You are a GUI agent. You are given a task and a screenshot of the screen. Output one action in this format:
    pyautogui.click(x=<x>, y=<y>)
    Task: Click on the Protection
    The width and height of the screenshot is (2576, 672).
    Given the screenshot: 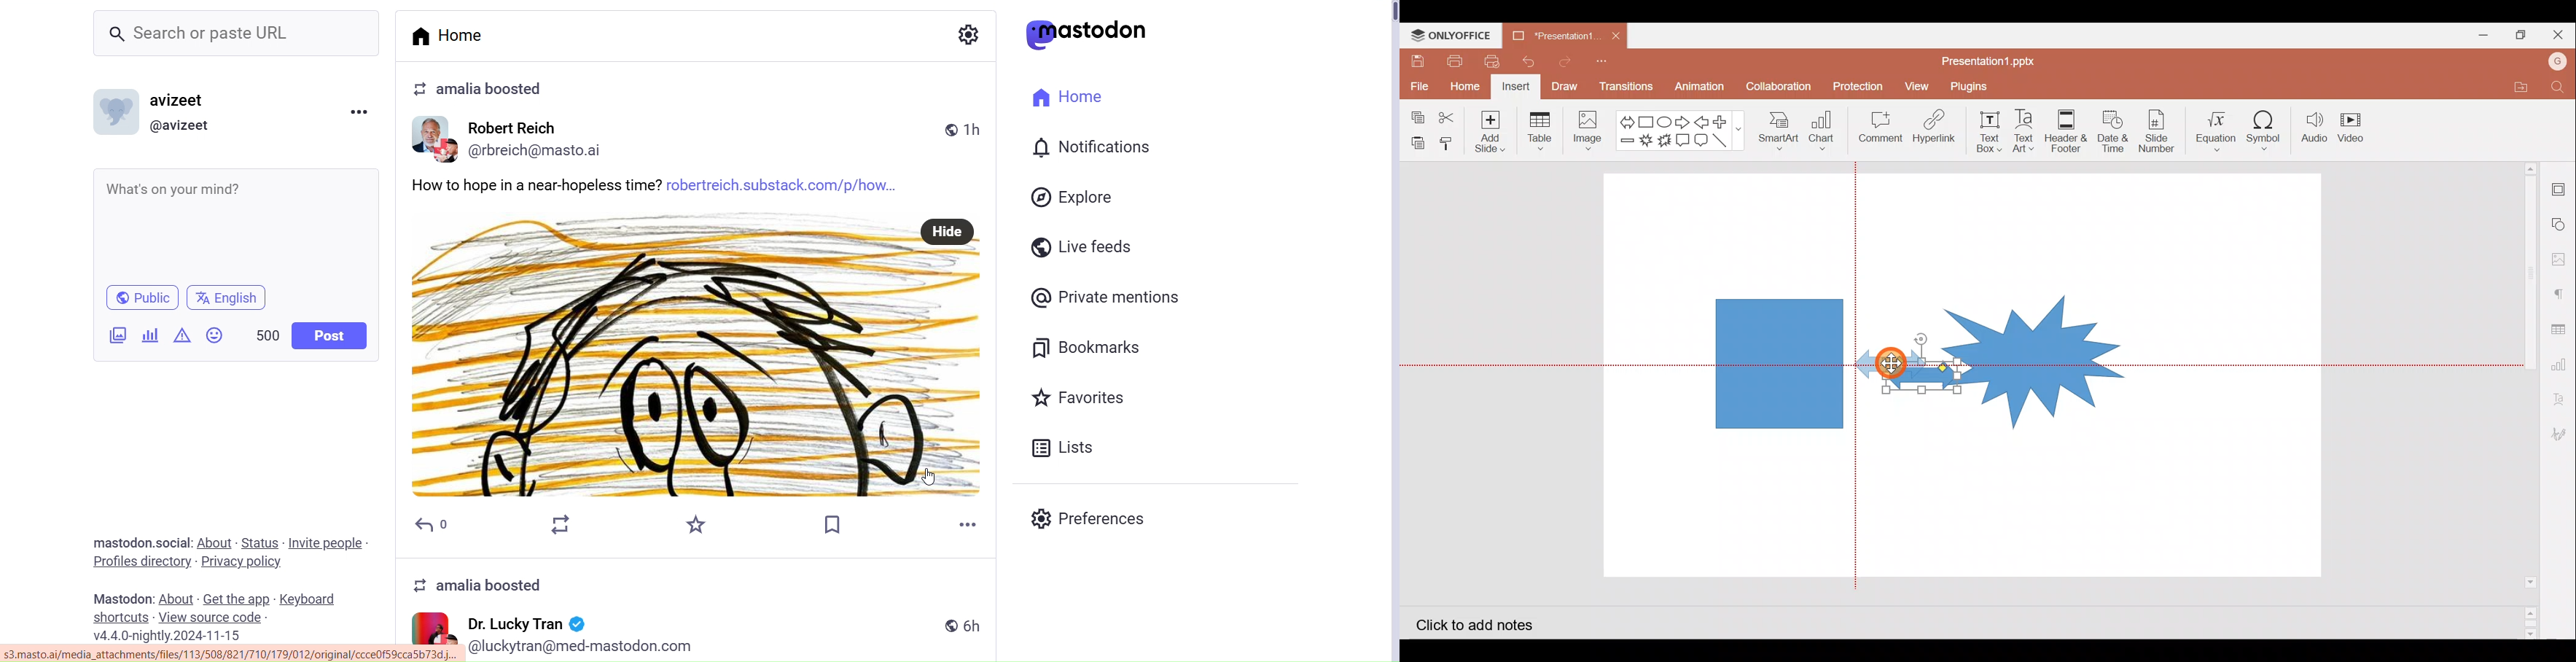 What is the action you would take?
    pyautogui.click(x=1859, y=84)
    